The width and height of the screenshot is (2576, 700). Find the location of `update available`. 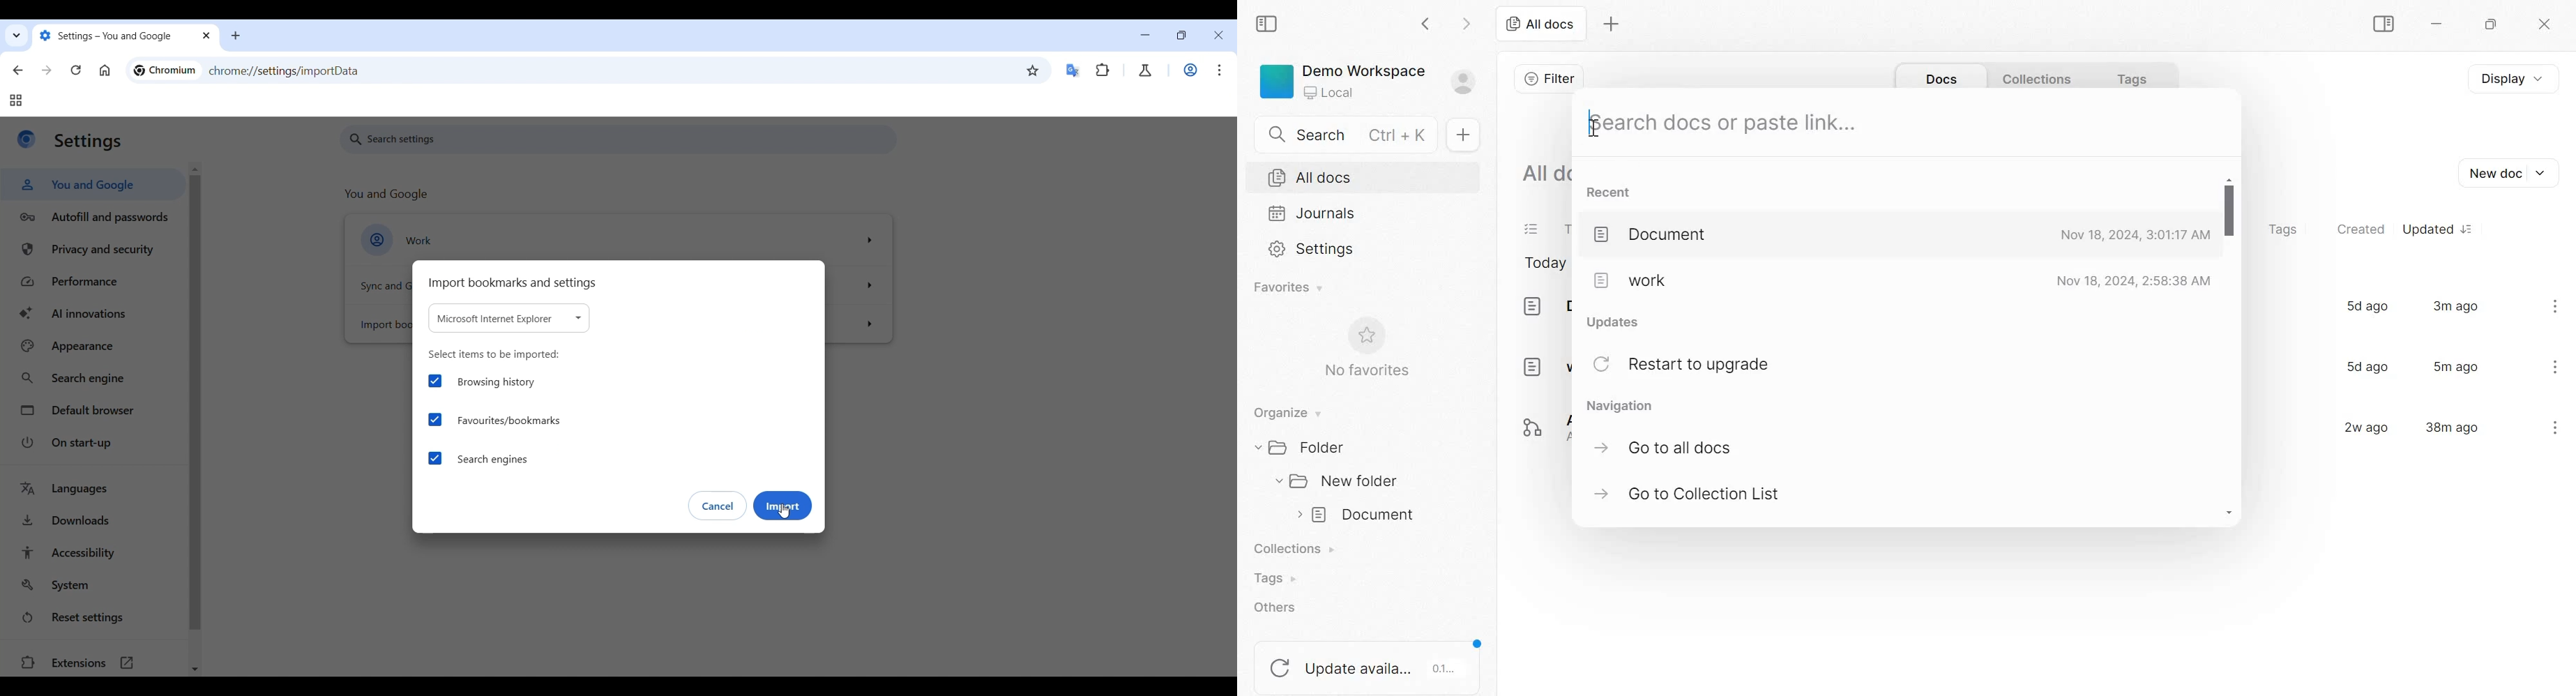

update available is located at coordinates (1369, 661).